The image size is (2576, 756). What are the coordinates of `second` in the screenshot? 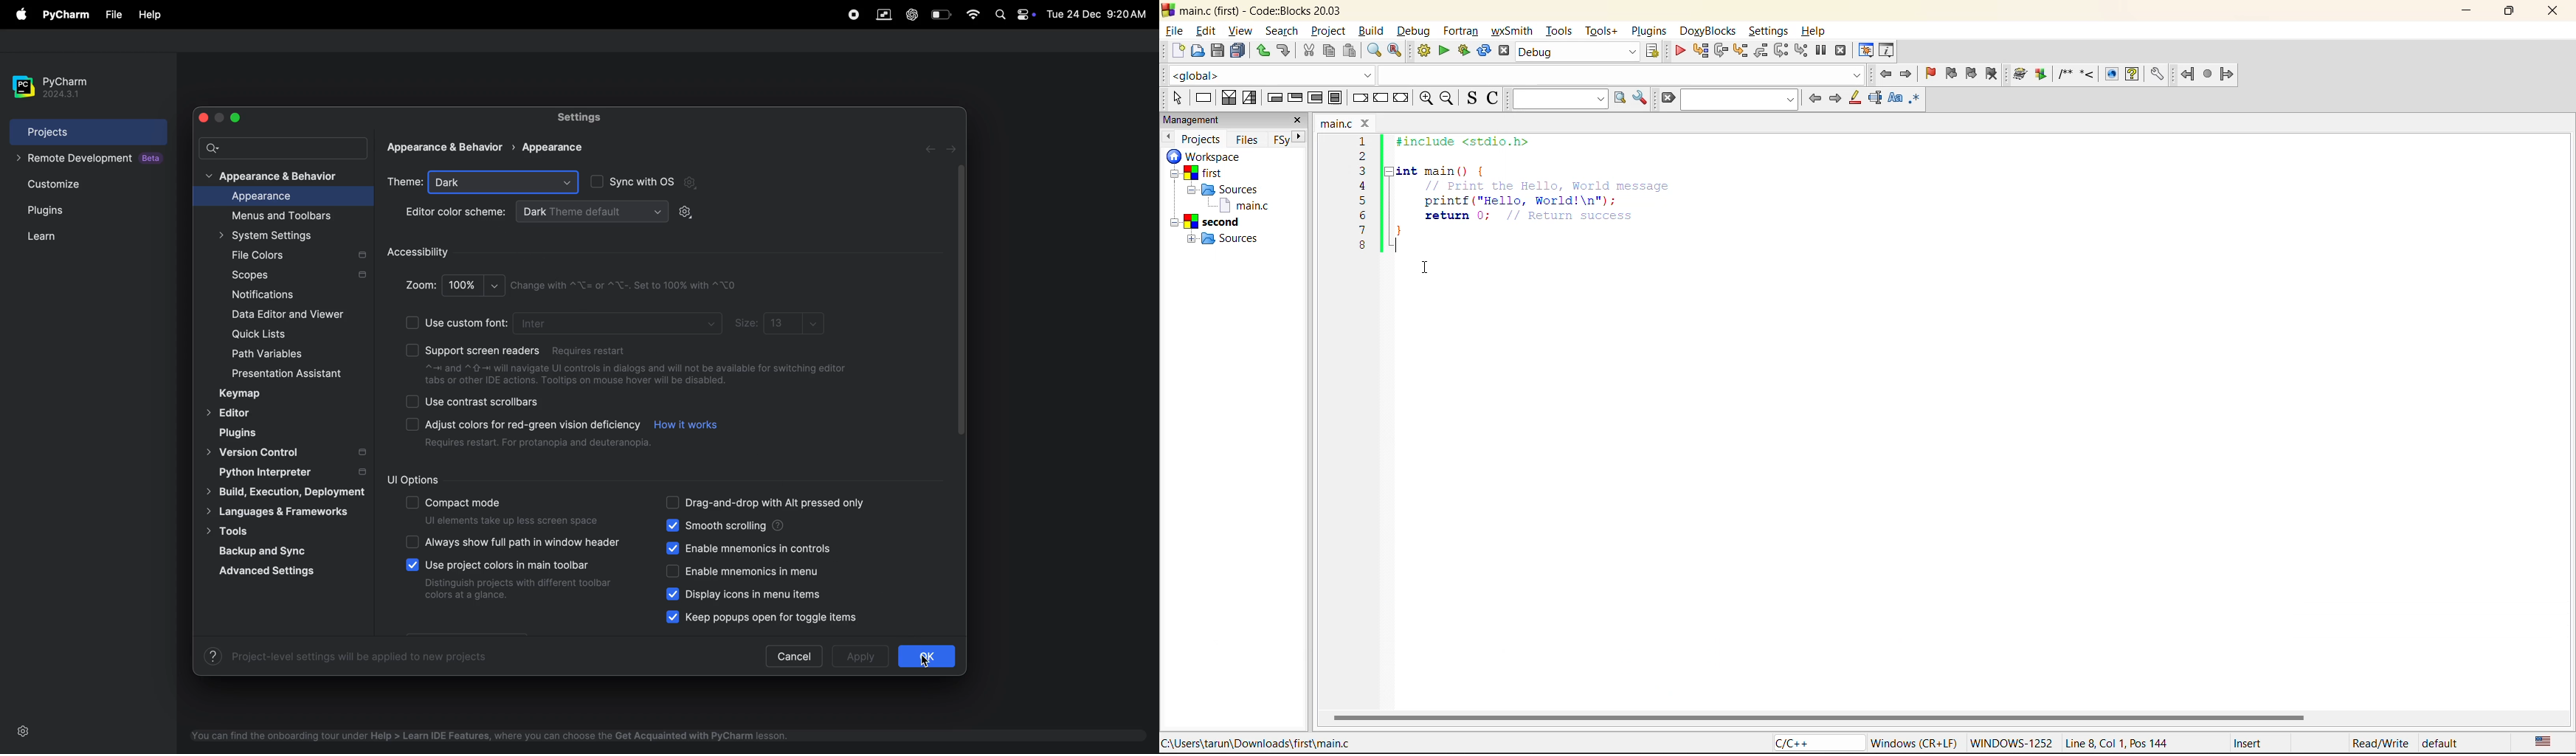 It's located at (1211, 222).